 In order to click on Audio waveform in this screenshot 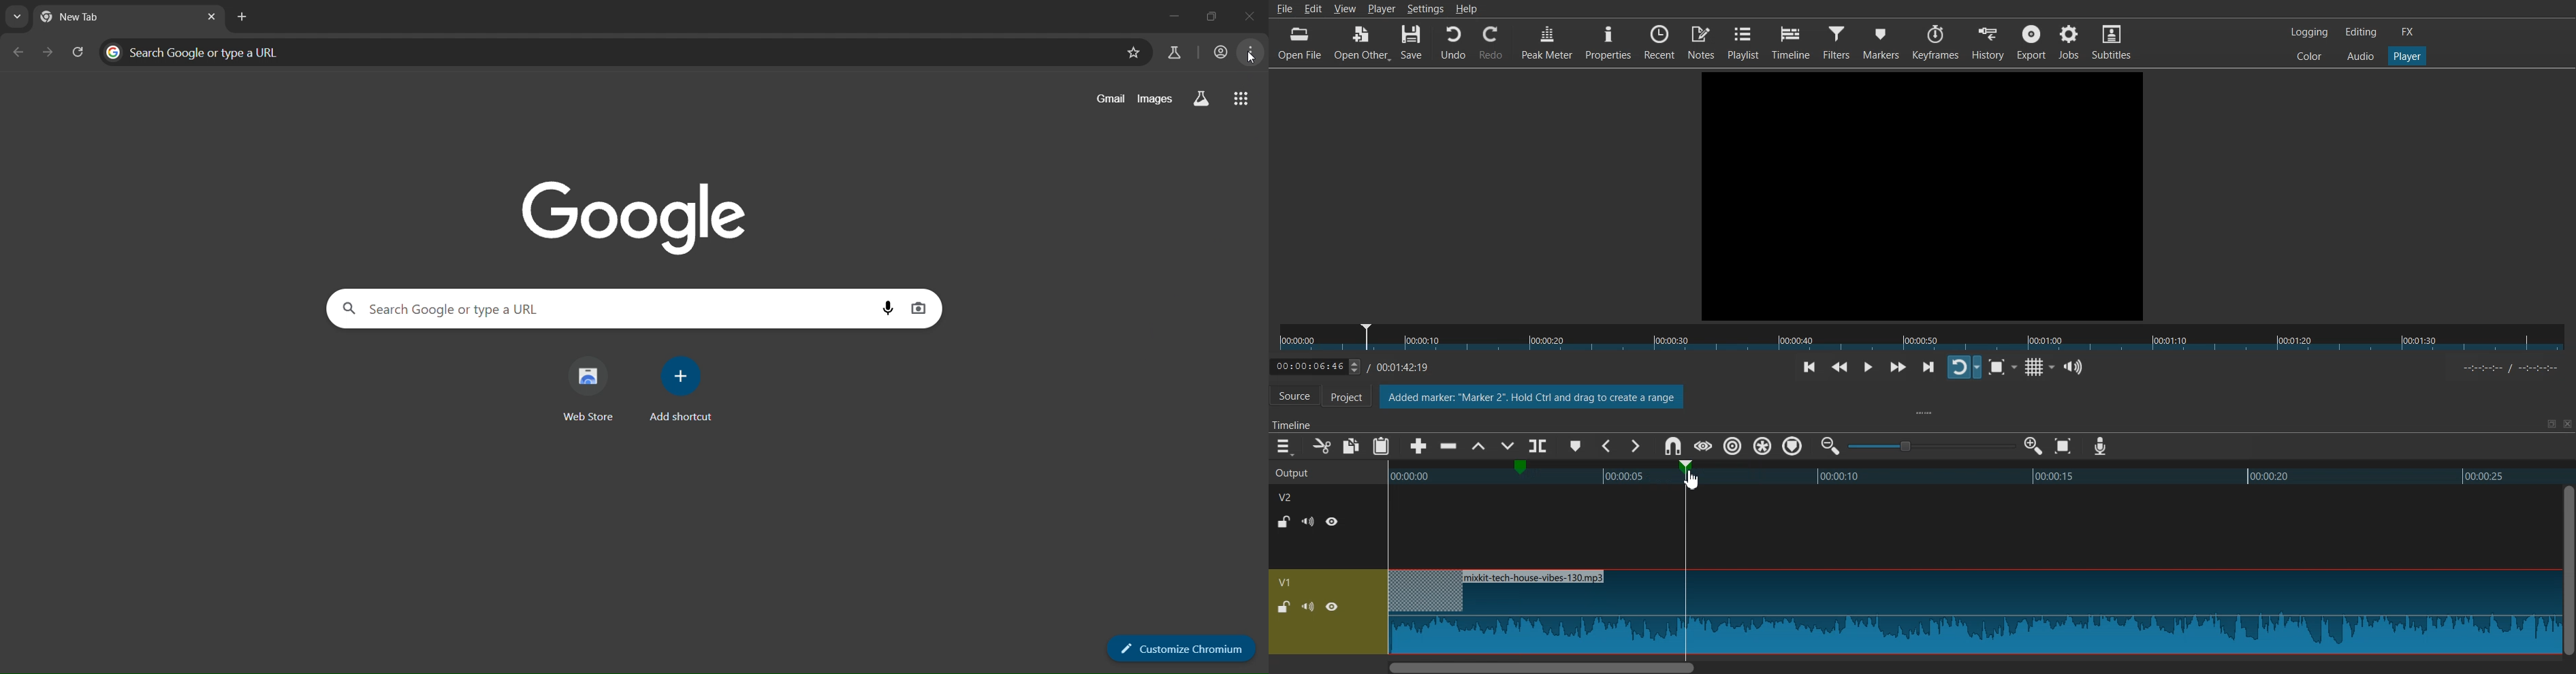, I will do `click(1973, 613)`.